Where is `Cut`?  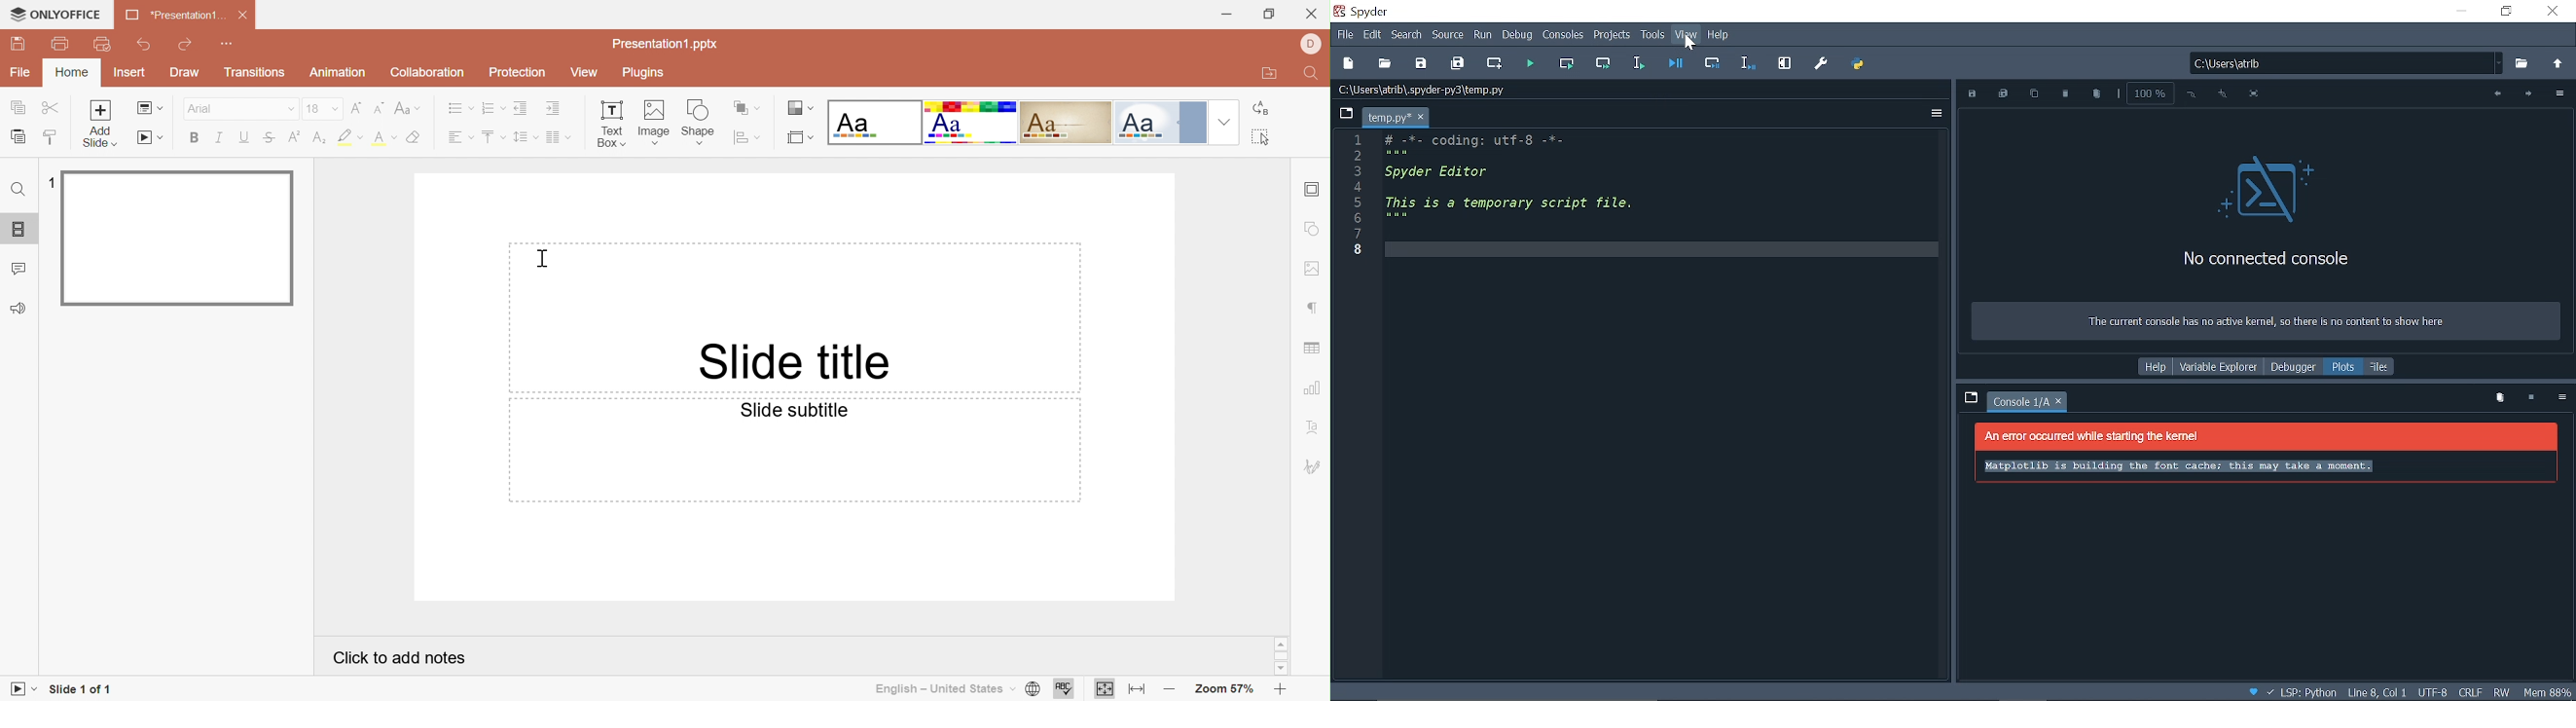 Cut is located at coordinates (52, 108).